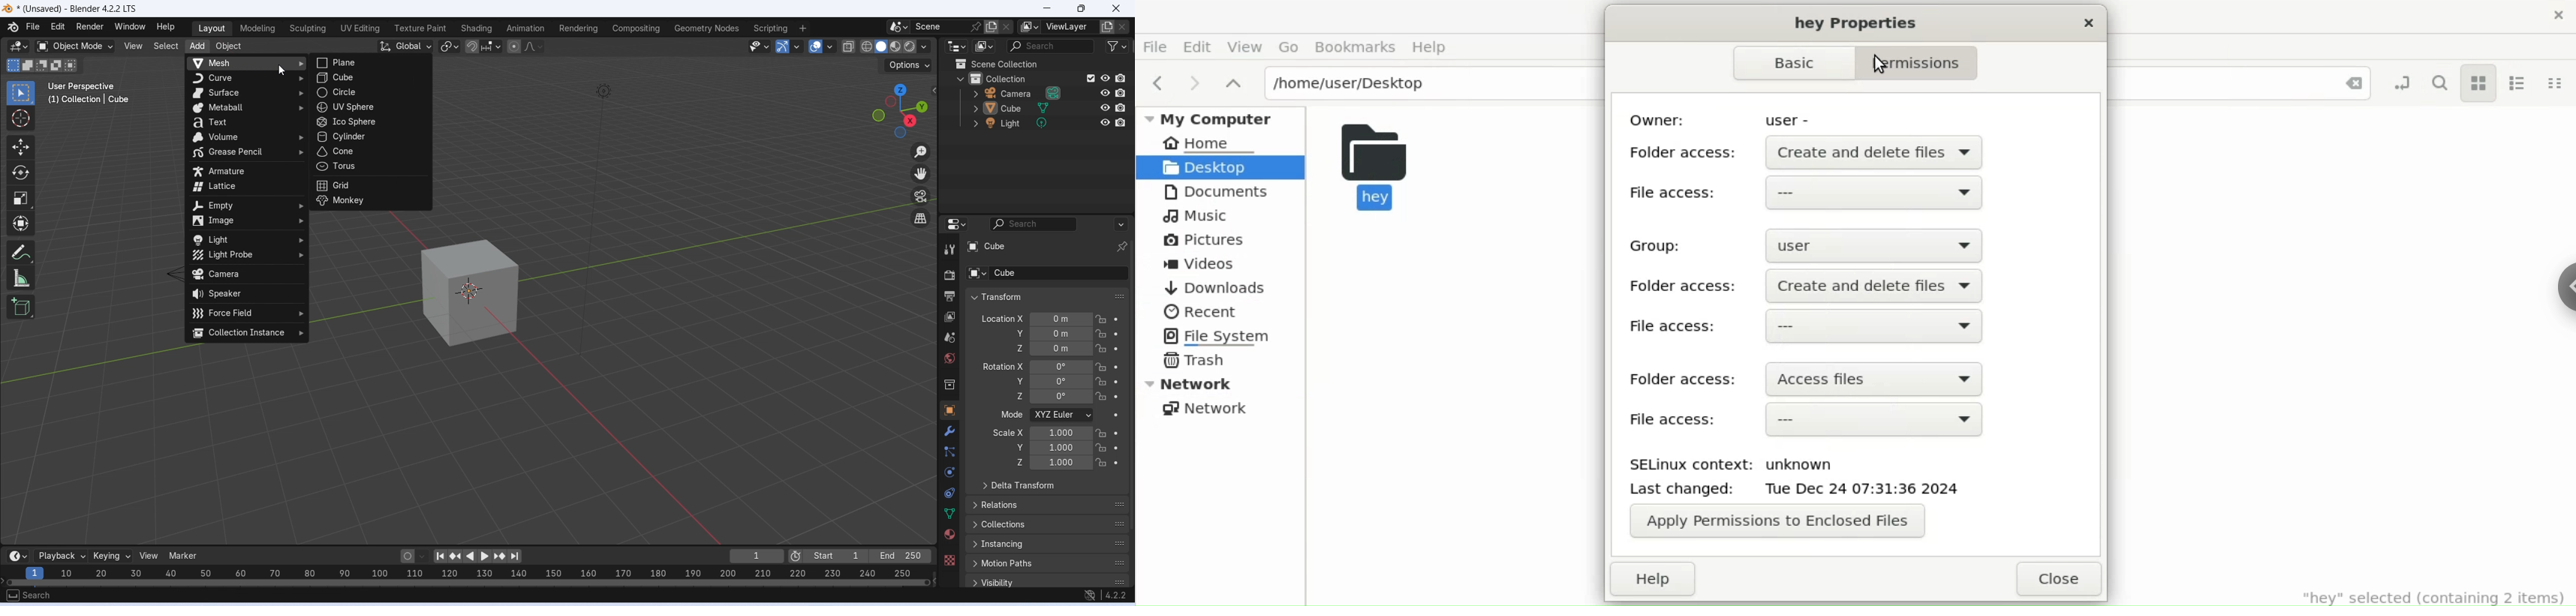 The width and height of the screenshot is (2576, 616). Describe the element at coordinates (1011, 396) in the screenshot. I see `z` at that location.